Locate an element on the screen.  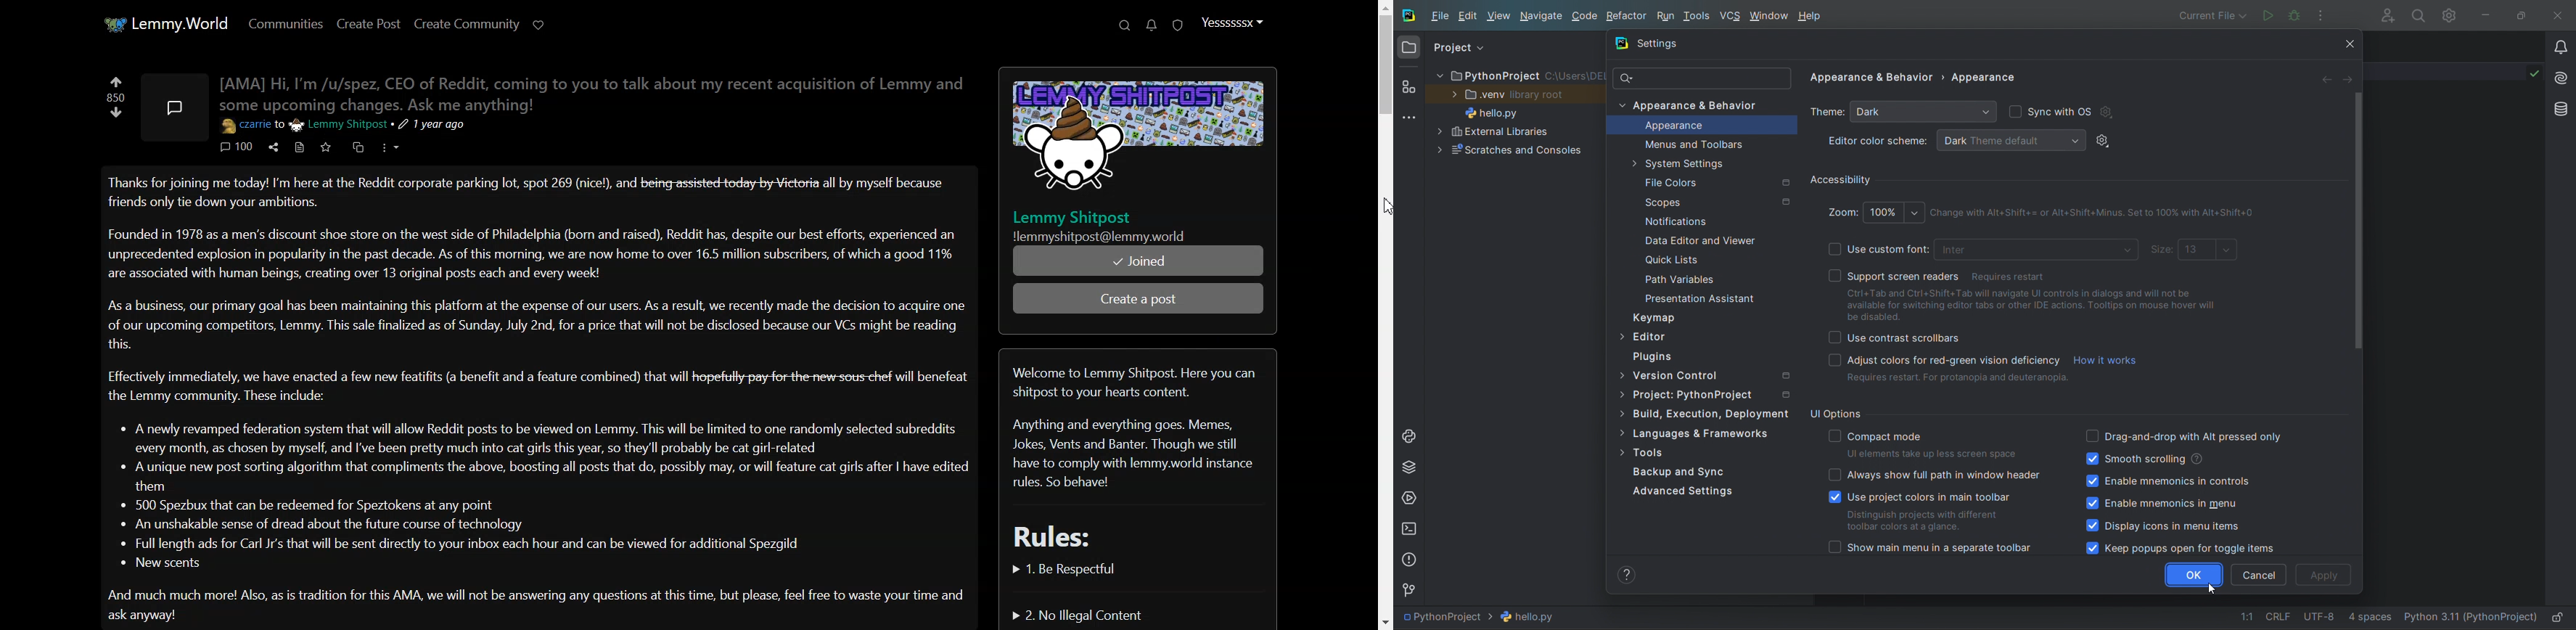
Comment is located at coordinates (237, 147).